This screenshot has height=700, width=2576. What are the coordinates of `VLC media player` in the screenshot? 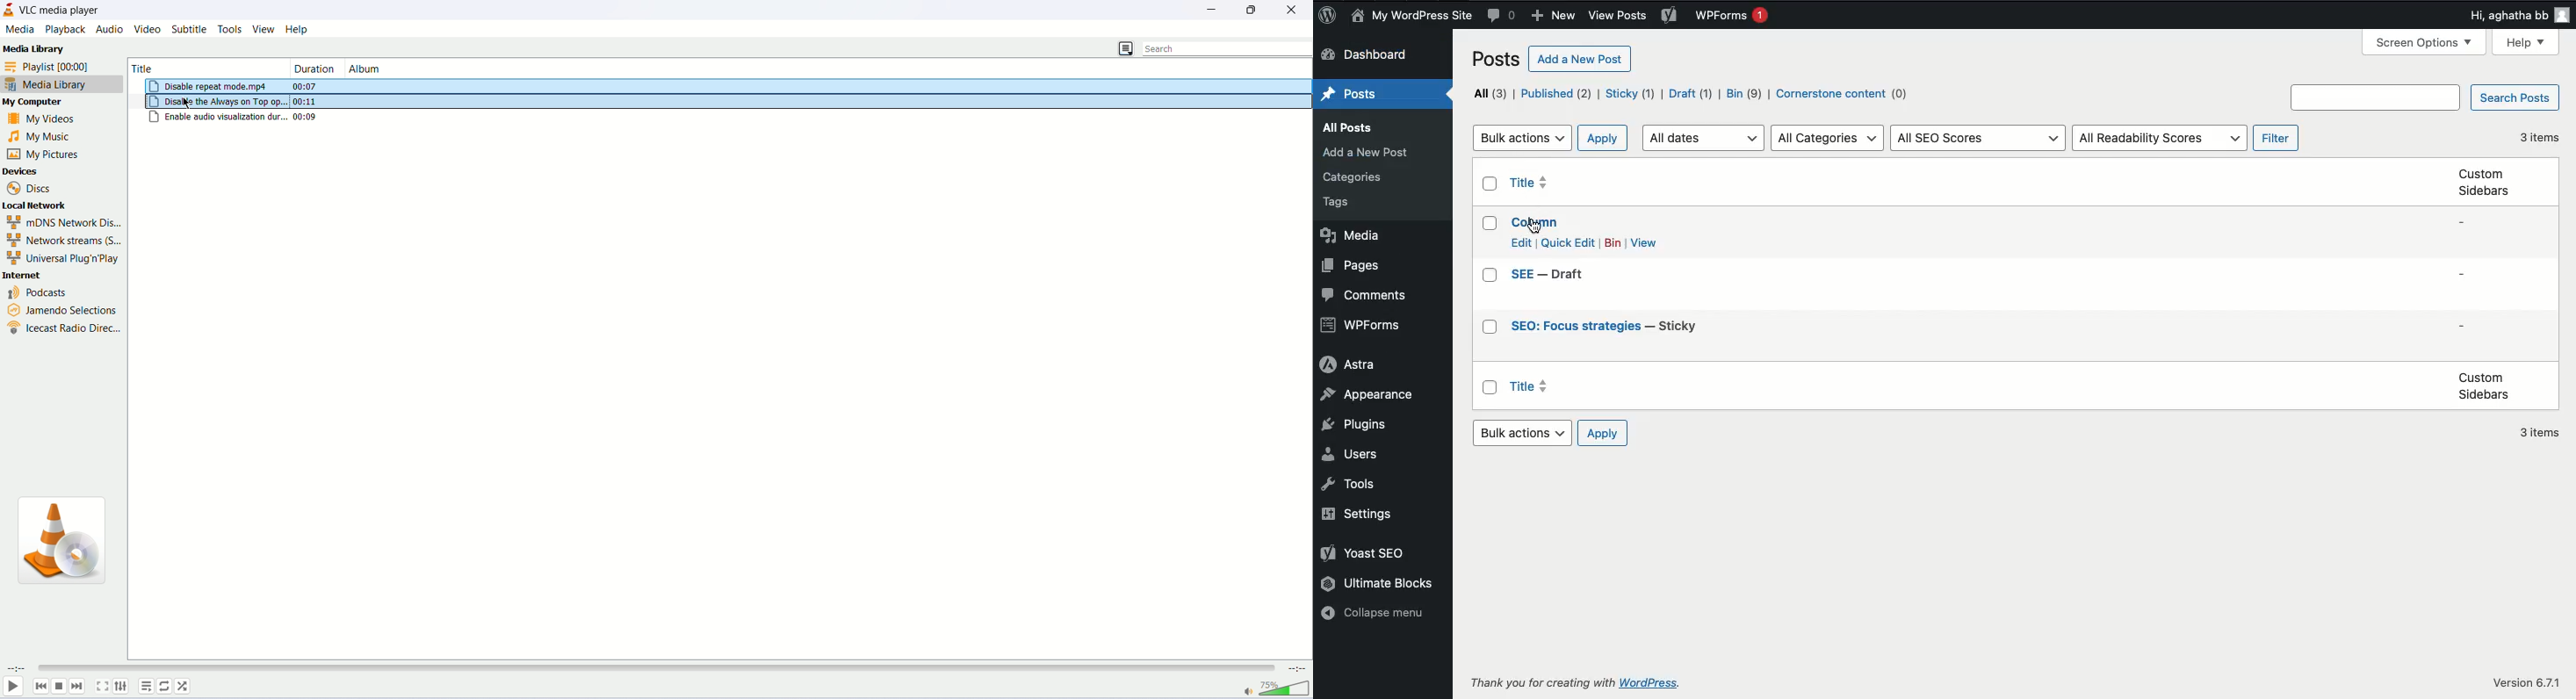 It's located at (62, 10).